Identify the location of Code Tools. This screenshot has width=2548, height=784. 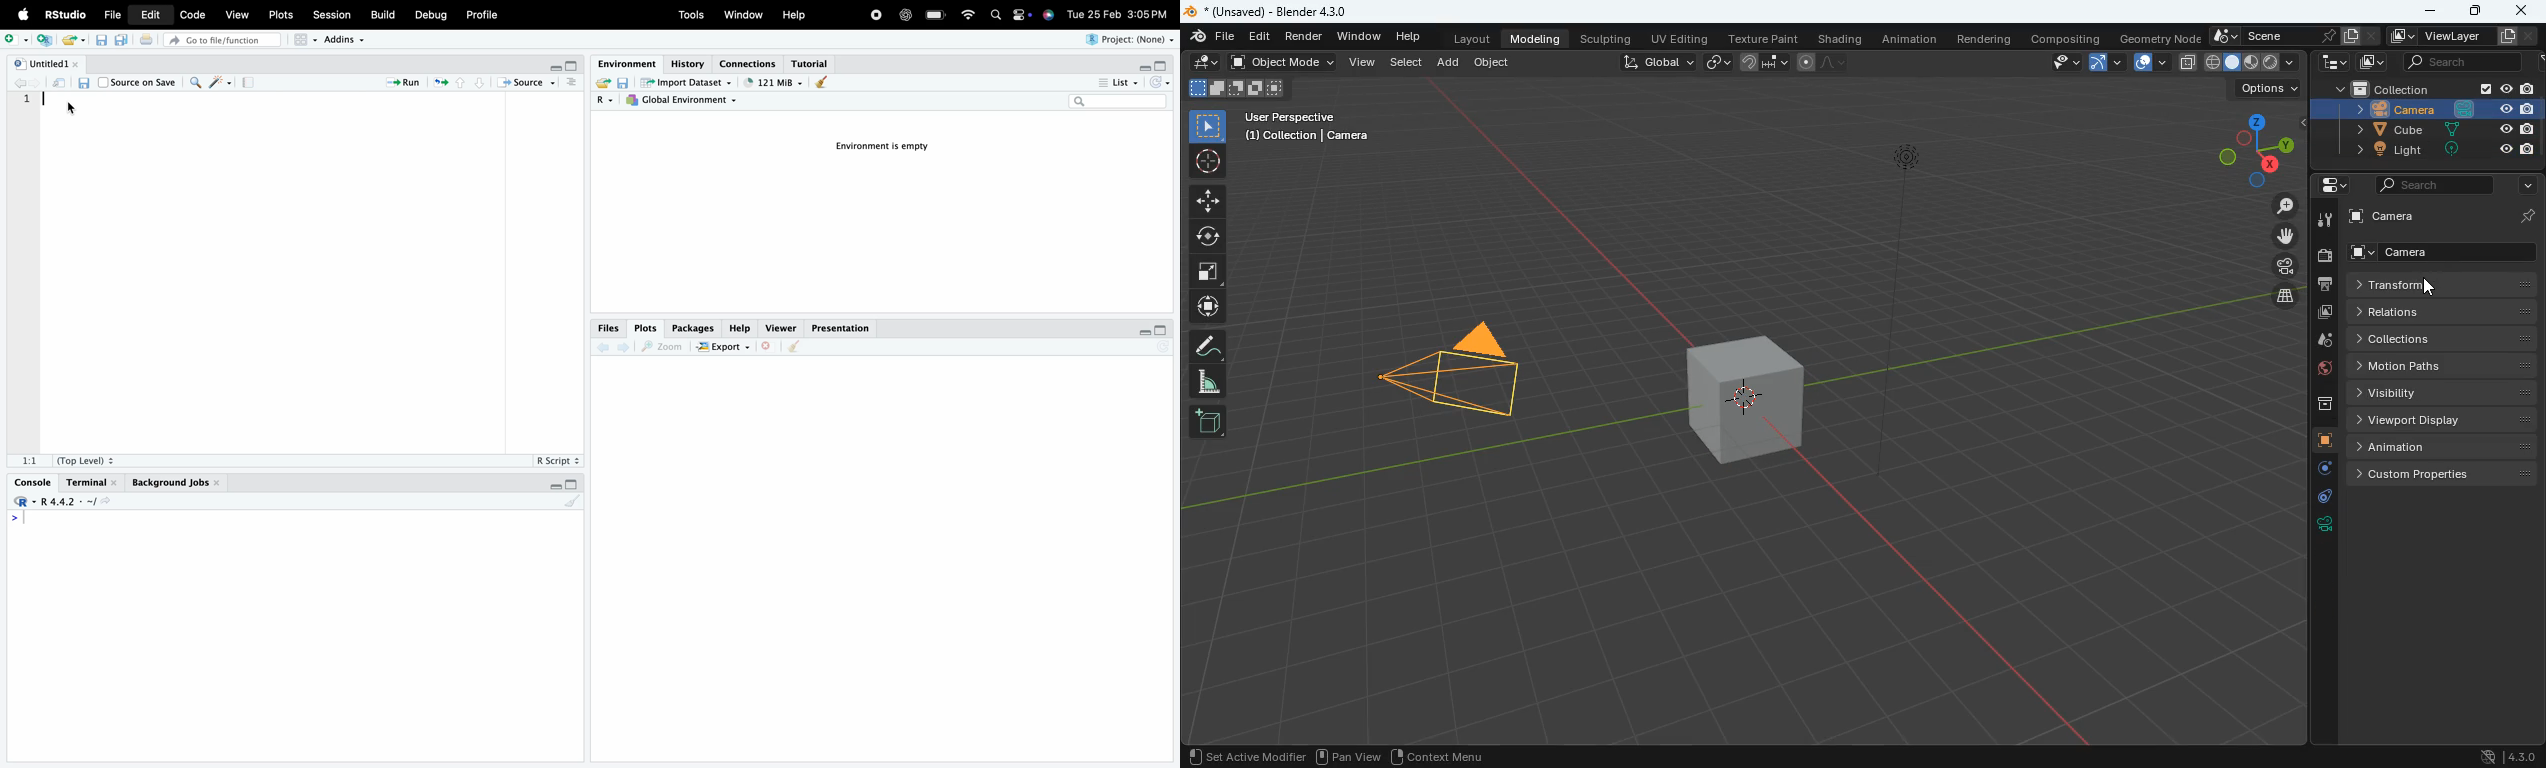
(221, 82).